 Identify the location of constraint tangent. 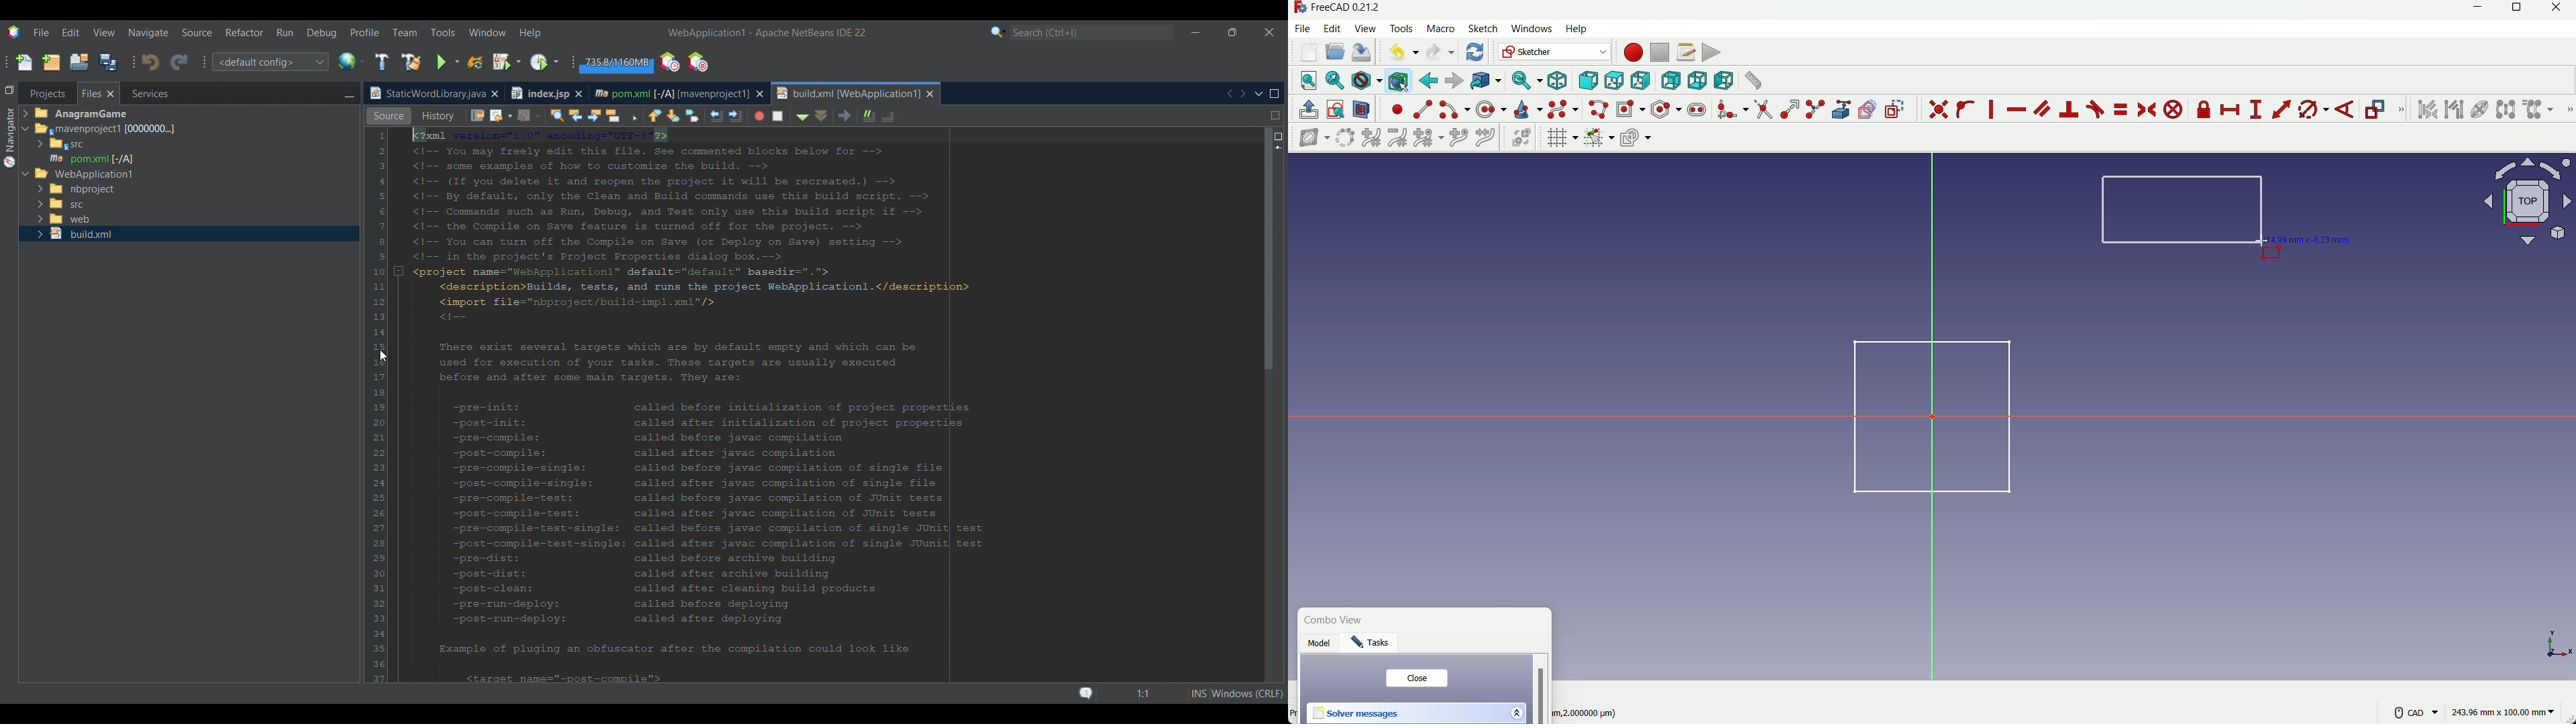
(2096, 109).